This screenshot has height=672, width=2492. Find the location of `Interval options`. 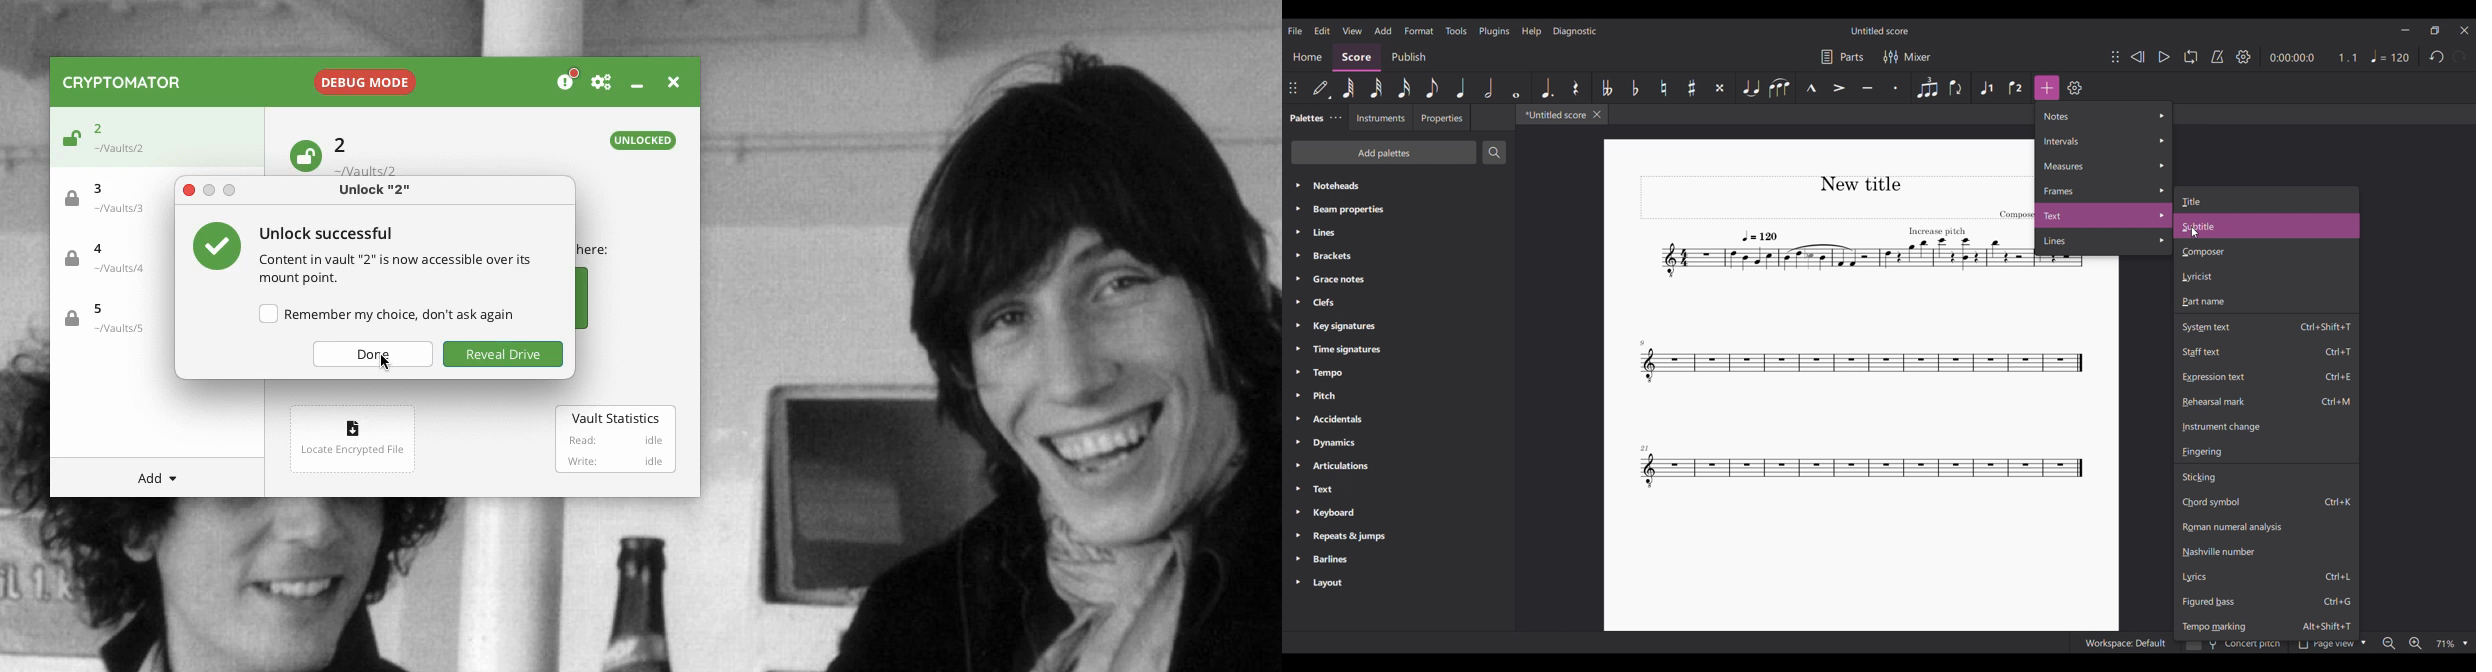

Interval options is located at coordinates (2105, 141).